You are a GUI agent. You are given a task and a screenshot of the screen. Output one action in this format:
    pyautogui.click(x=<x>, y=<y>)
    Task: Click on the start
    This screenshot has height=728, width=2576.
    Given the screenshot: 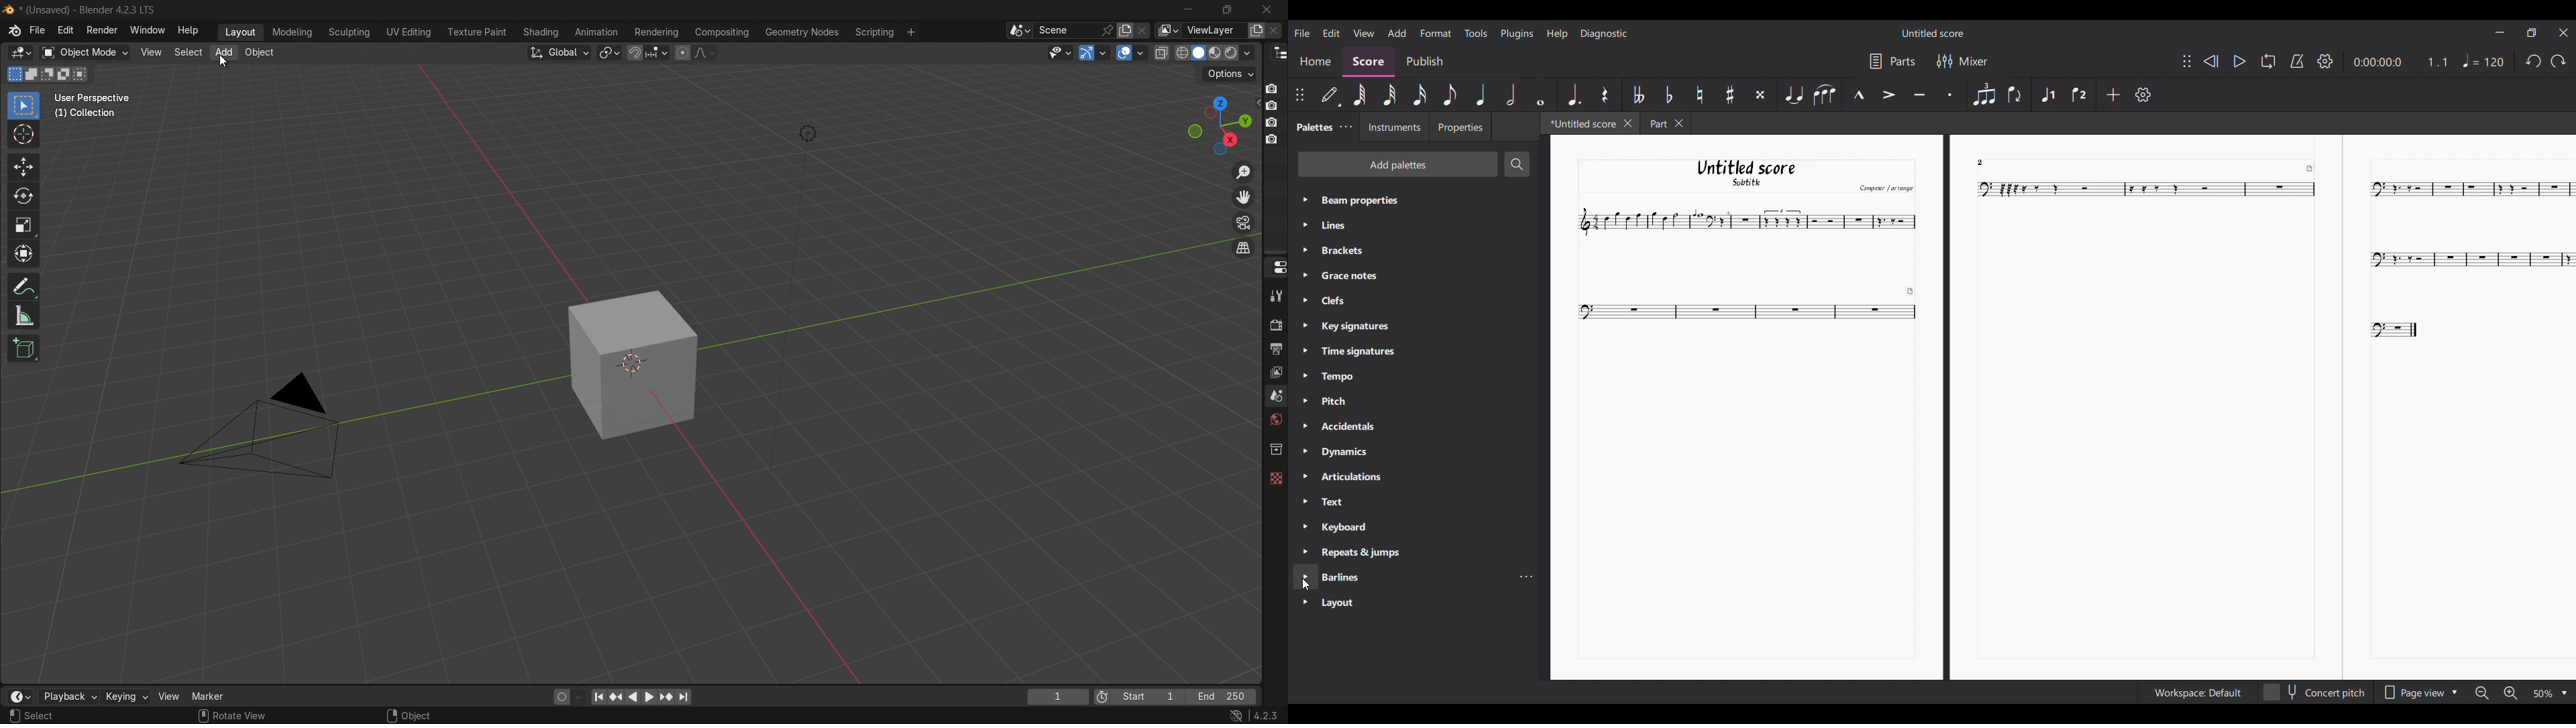 What is the action you would take?
    pyautogui.click(x=1149, y=696)
    